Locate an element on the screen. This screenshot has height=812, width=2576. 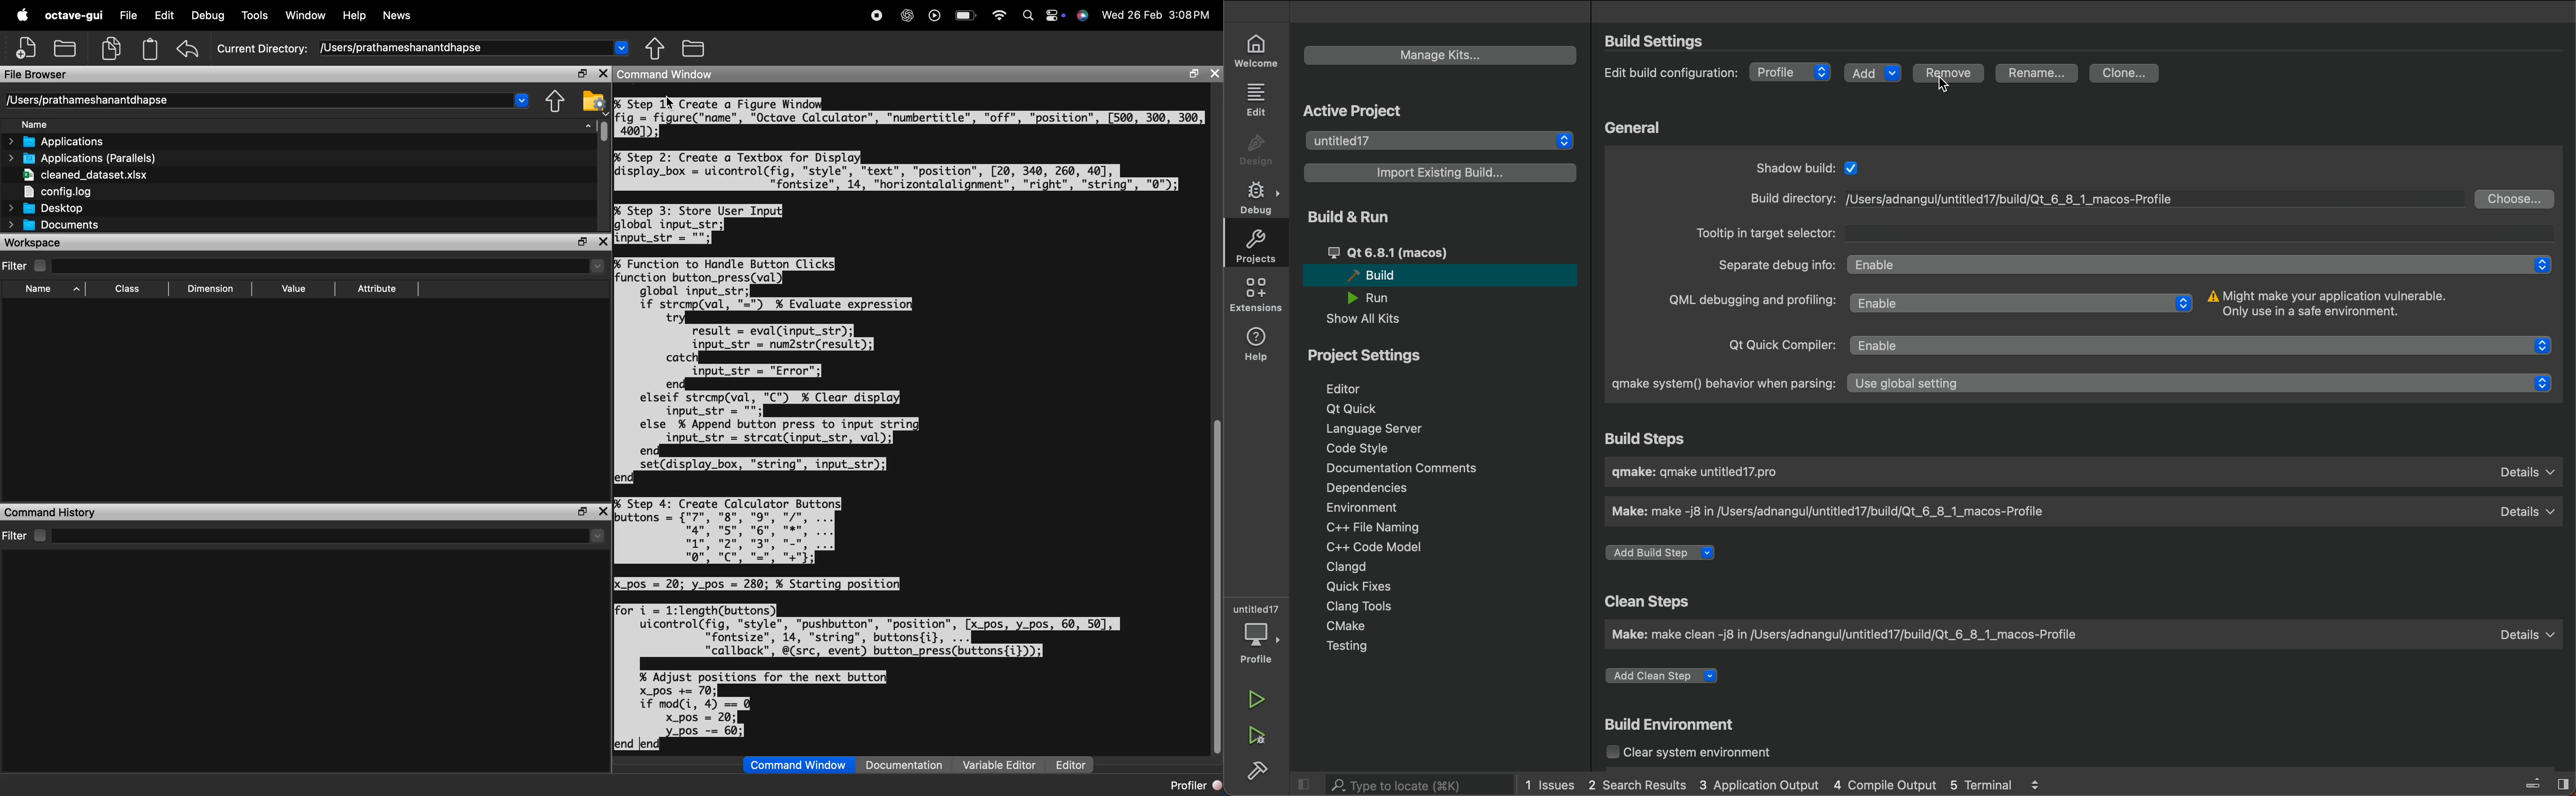
add is located at coordinates (1872, 75).